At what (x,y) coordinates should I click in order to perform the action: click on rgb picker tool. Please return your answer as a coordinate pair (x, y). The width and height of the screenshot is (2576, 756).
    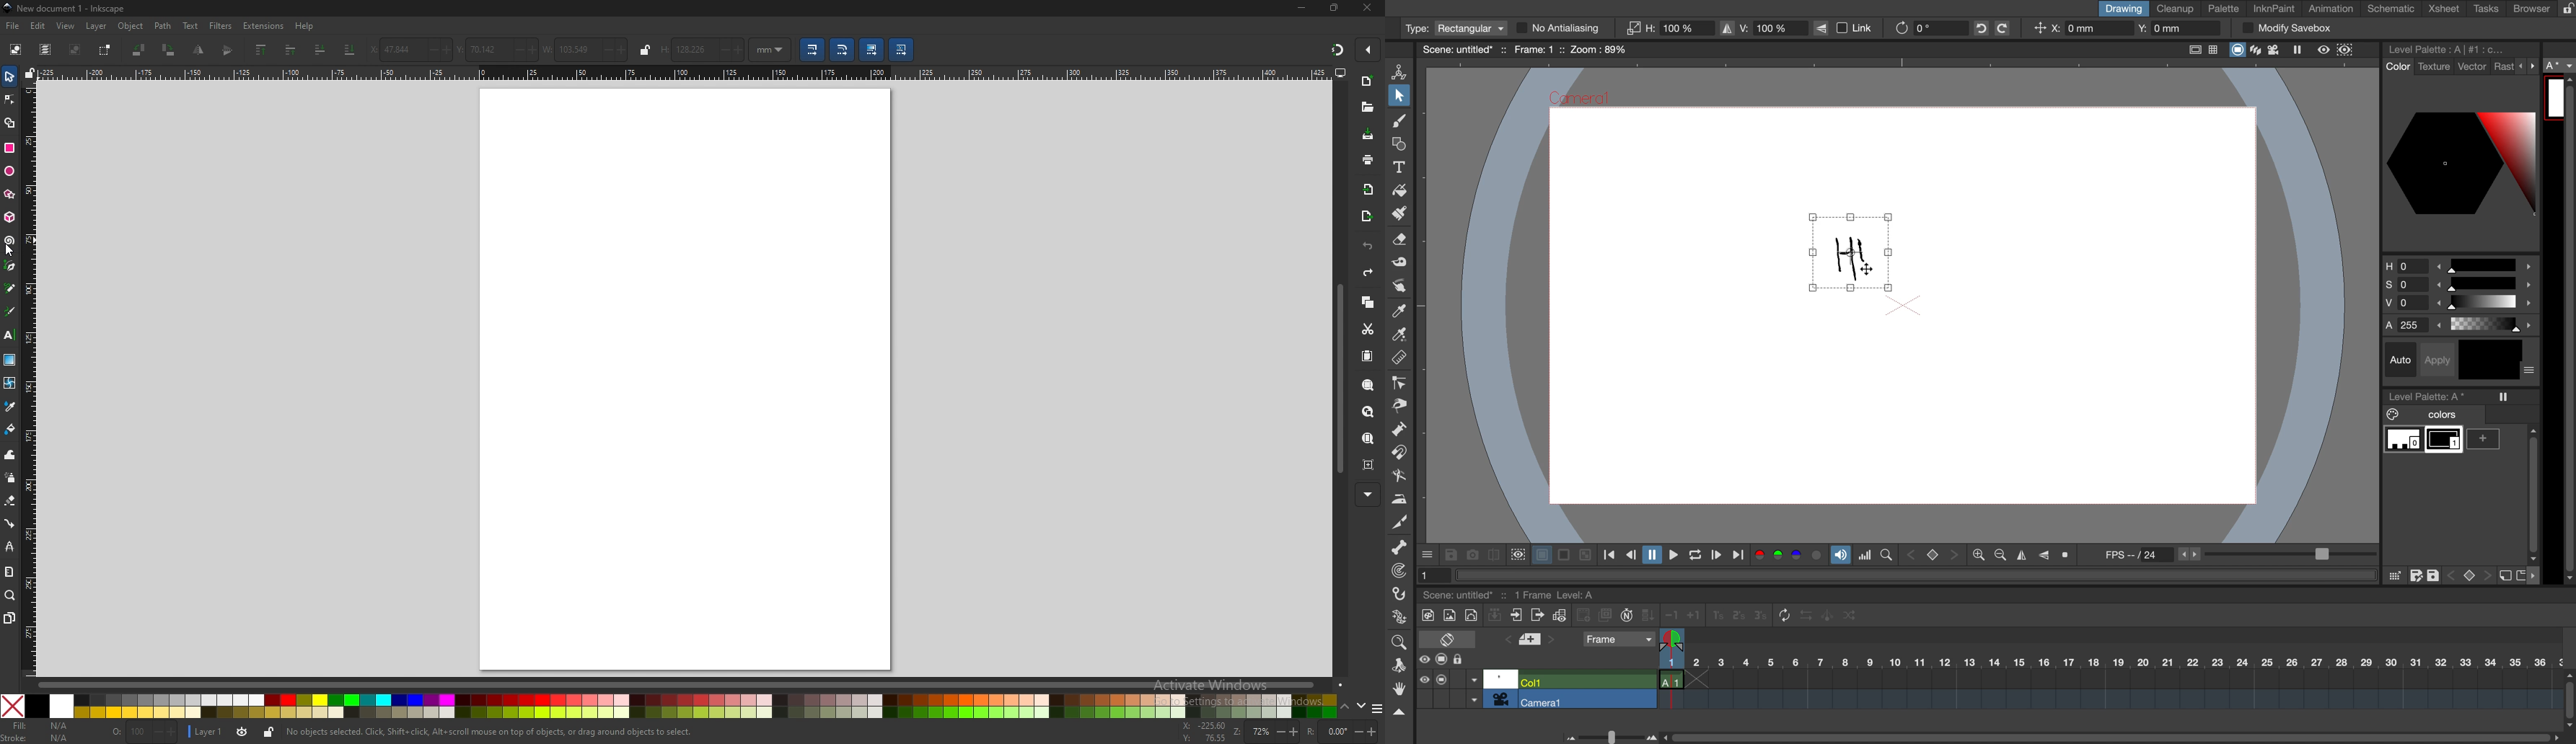
    Looking at the image, I should click on (1397, 335).